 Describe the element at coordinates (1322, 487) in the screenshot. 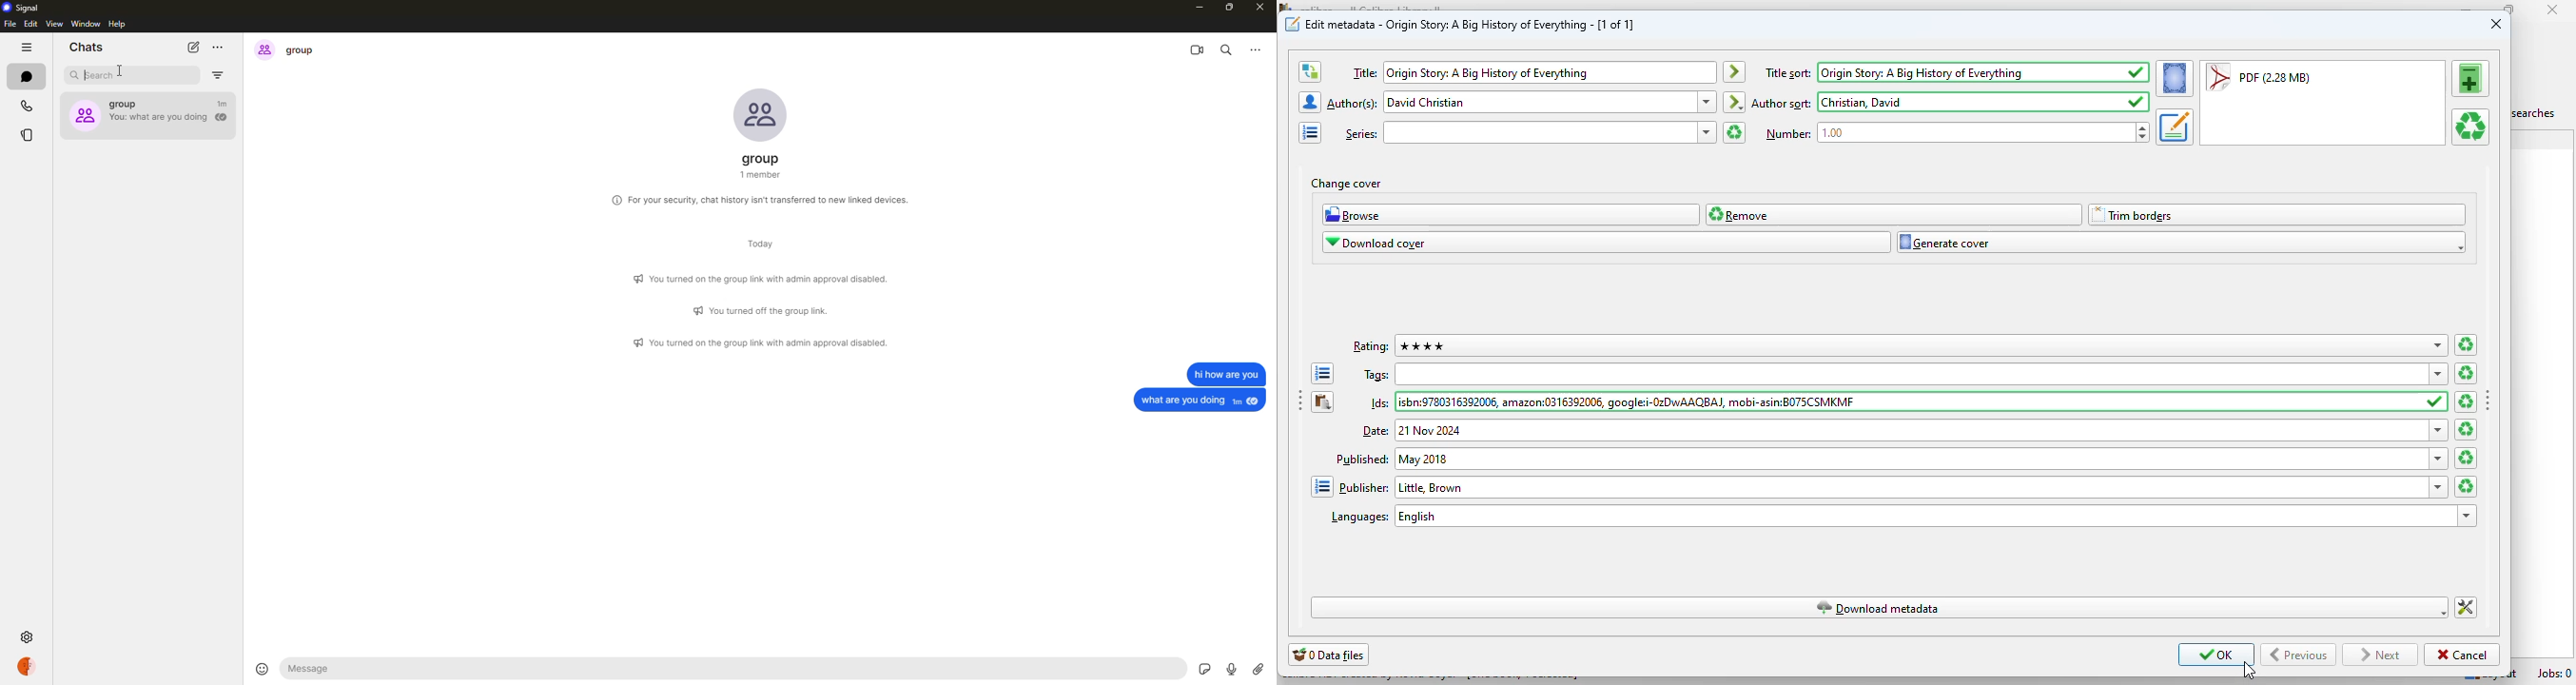

I see `open the manage publishers editor` at that location.